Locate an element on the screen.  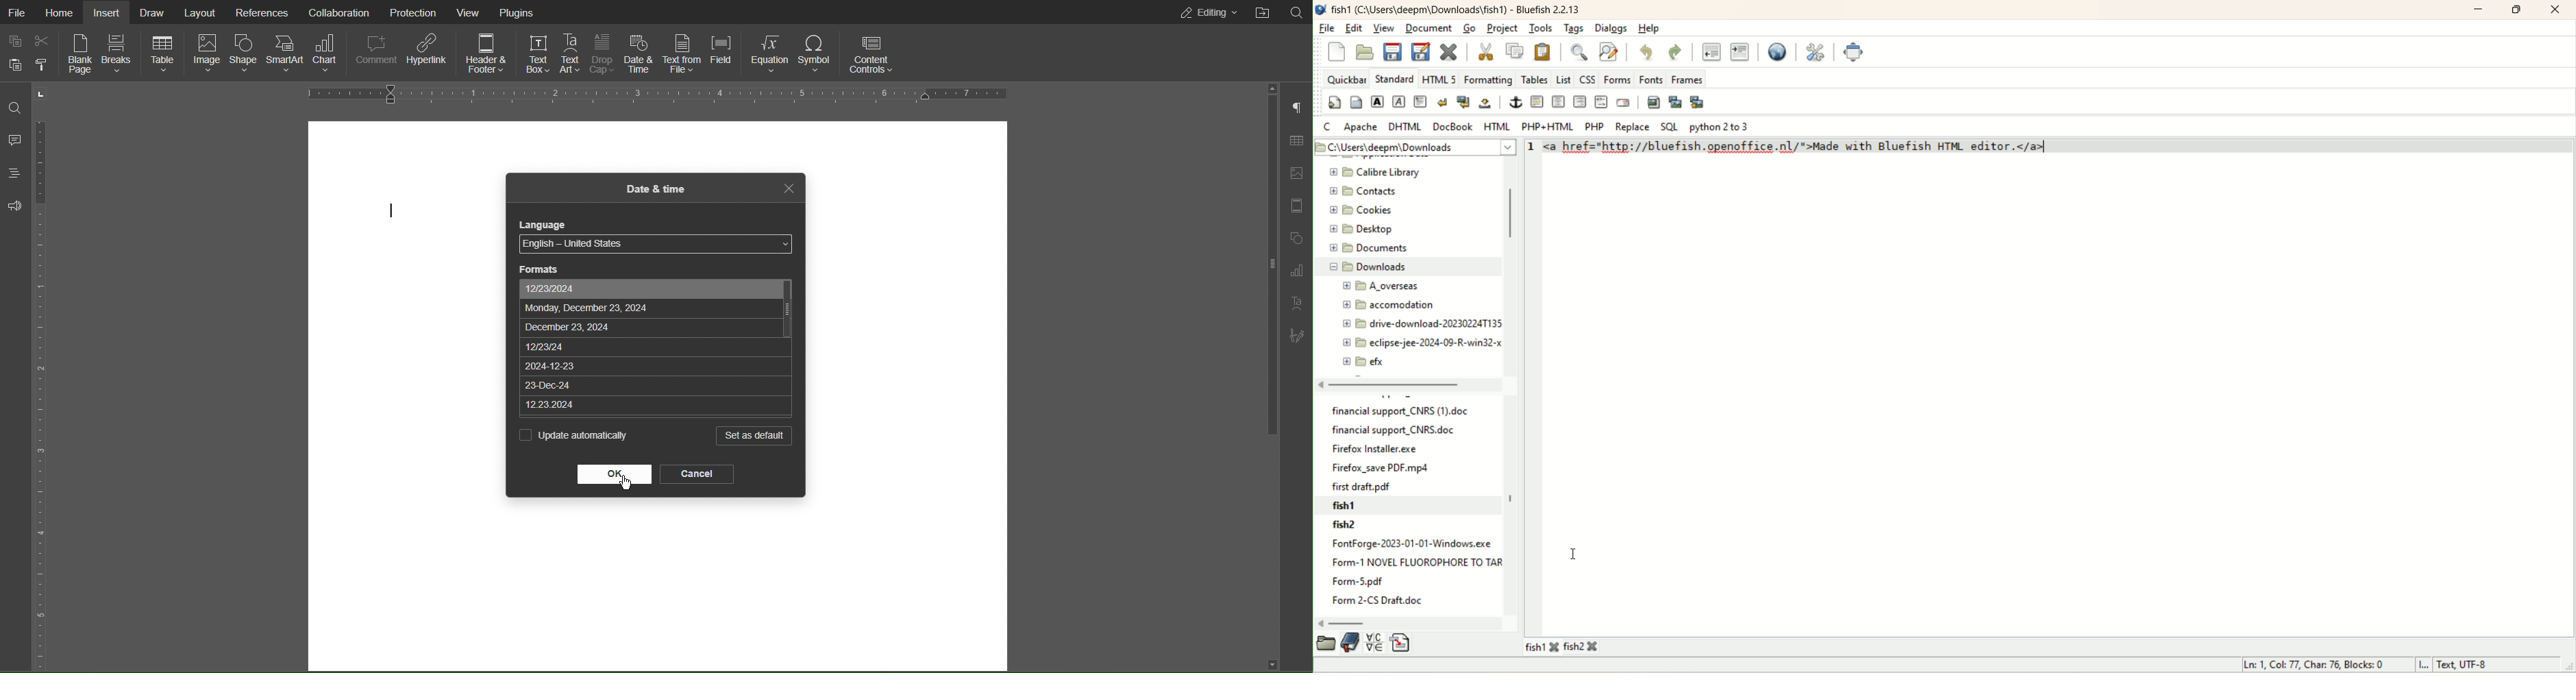
Vertical Ruler is located at coordinates (45, 378).